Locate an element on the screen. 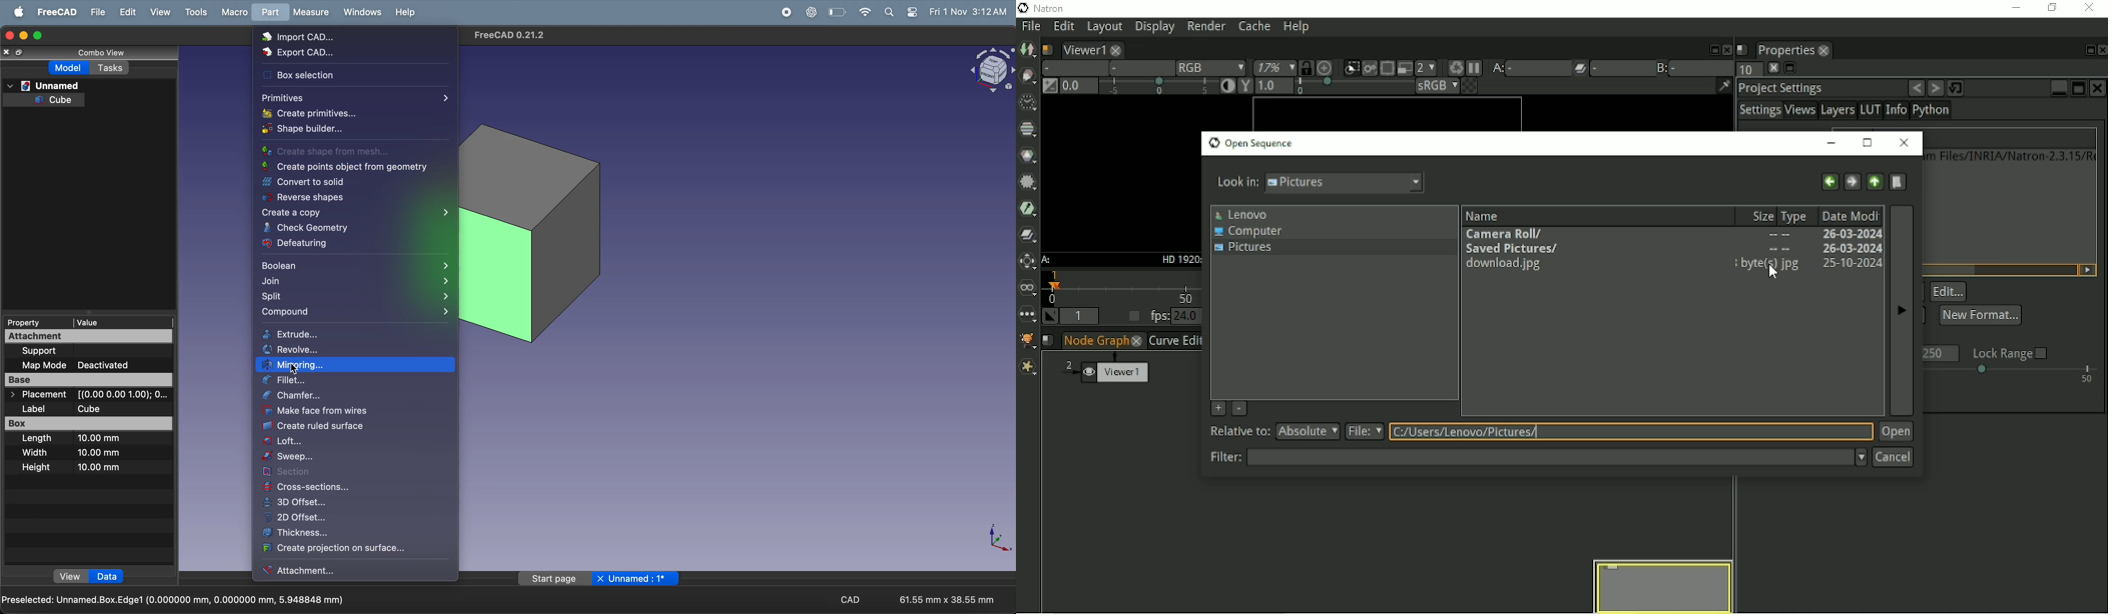 This screenshot has height=616, width=2128. apple menu is located at coordinates (20, 11).